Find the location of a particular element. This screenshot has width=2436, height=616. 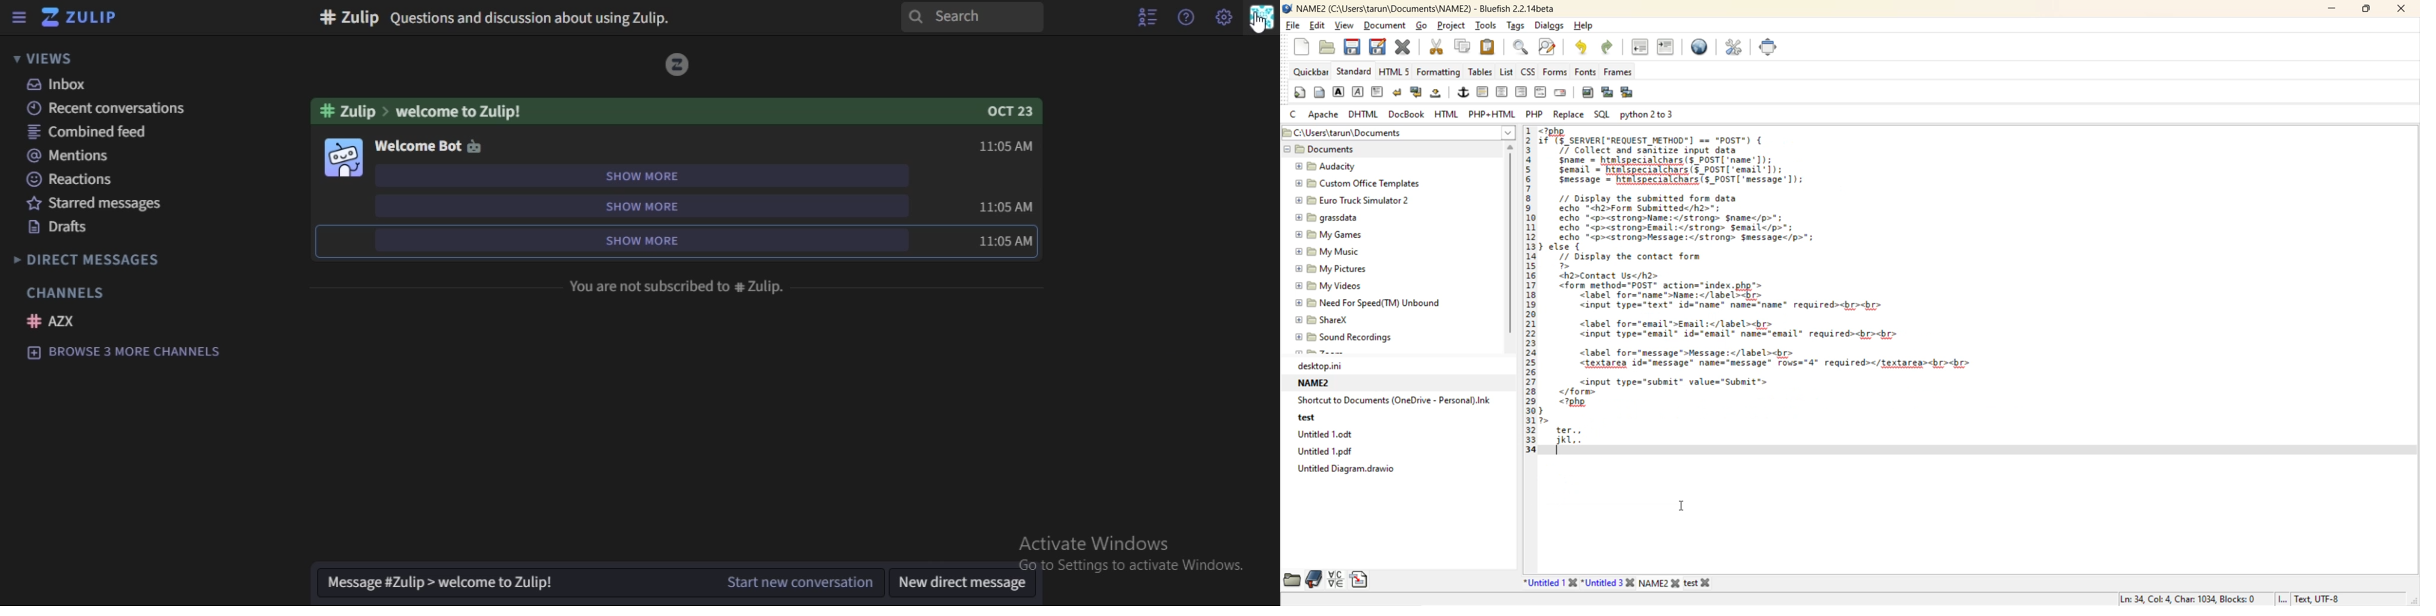

tags is located at coordinates (1518, 27).